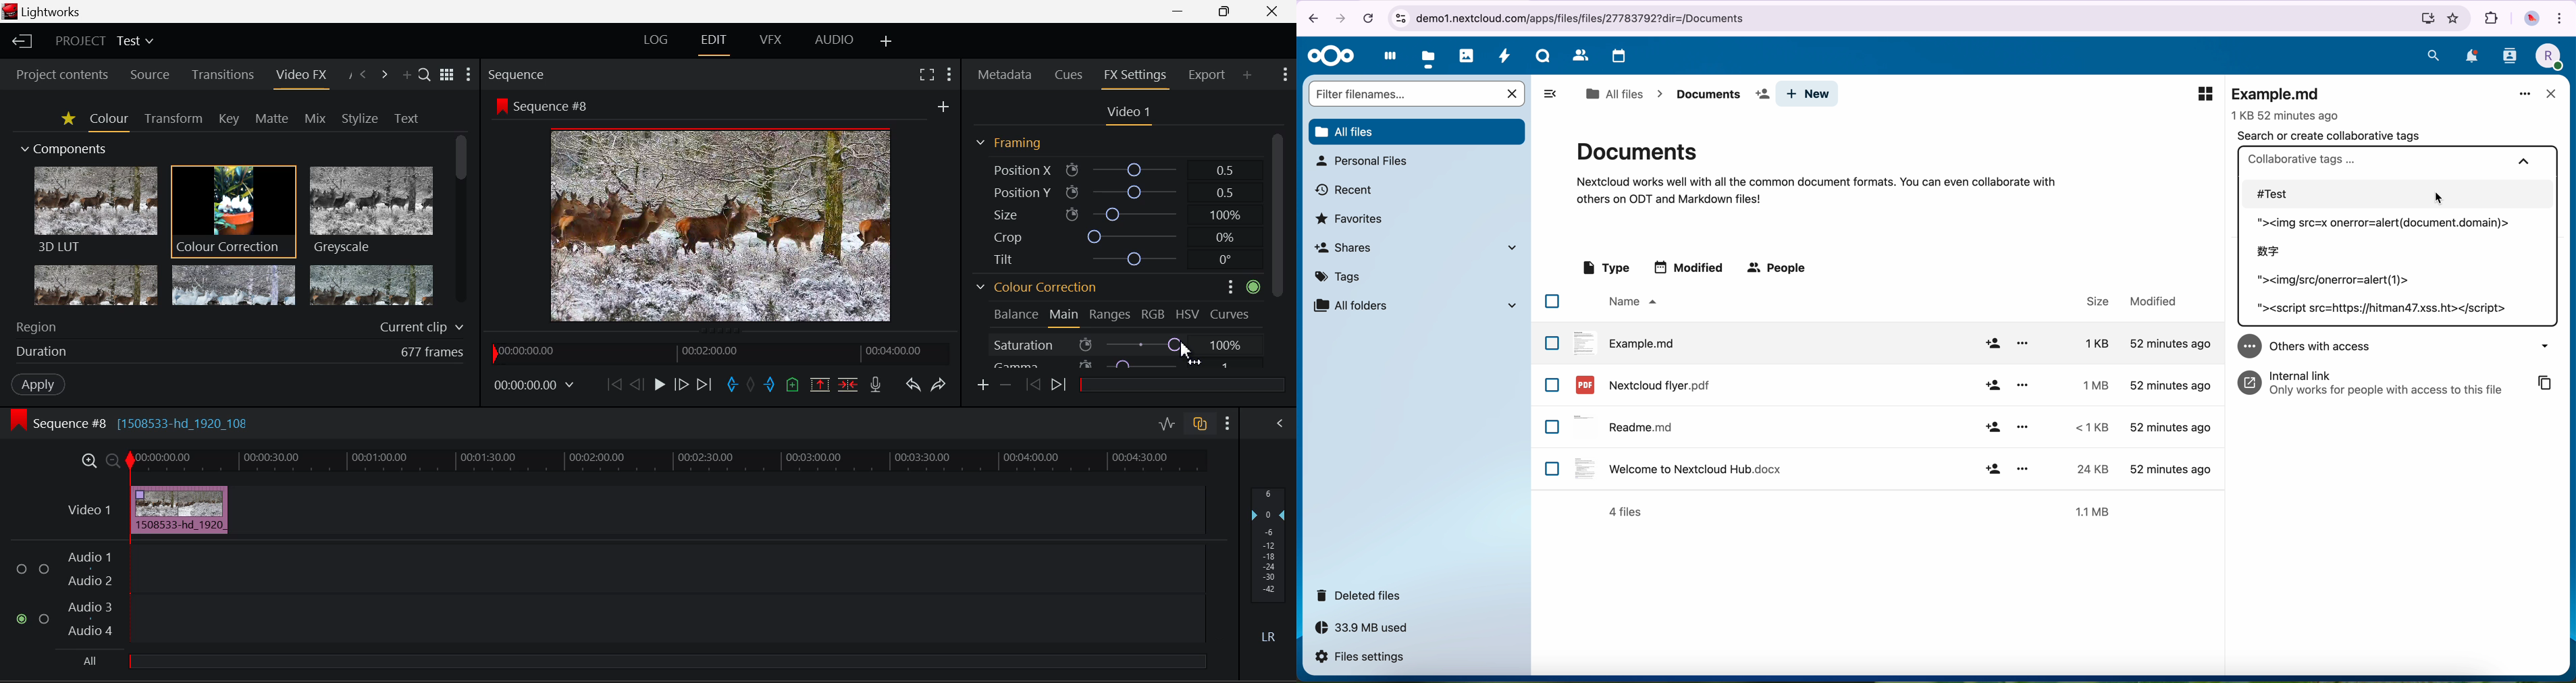  Describe the element at coordinates (1552, 301) in the screenshot. I see `checkbox` at that location.